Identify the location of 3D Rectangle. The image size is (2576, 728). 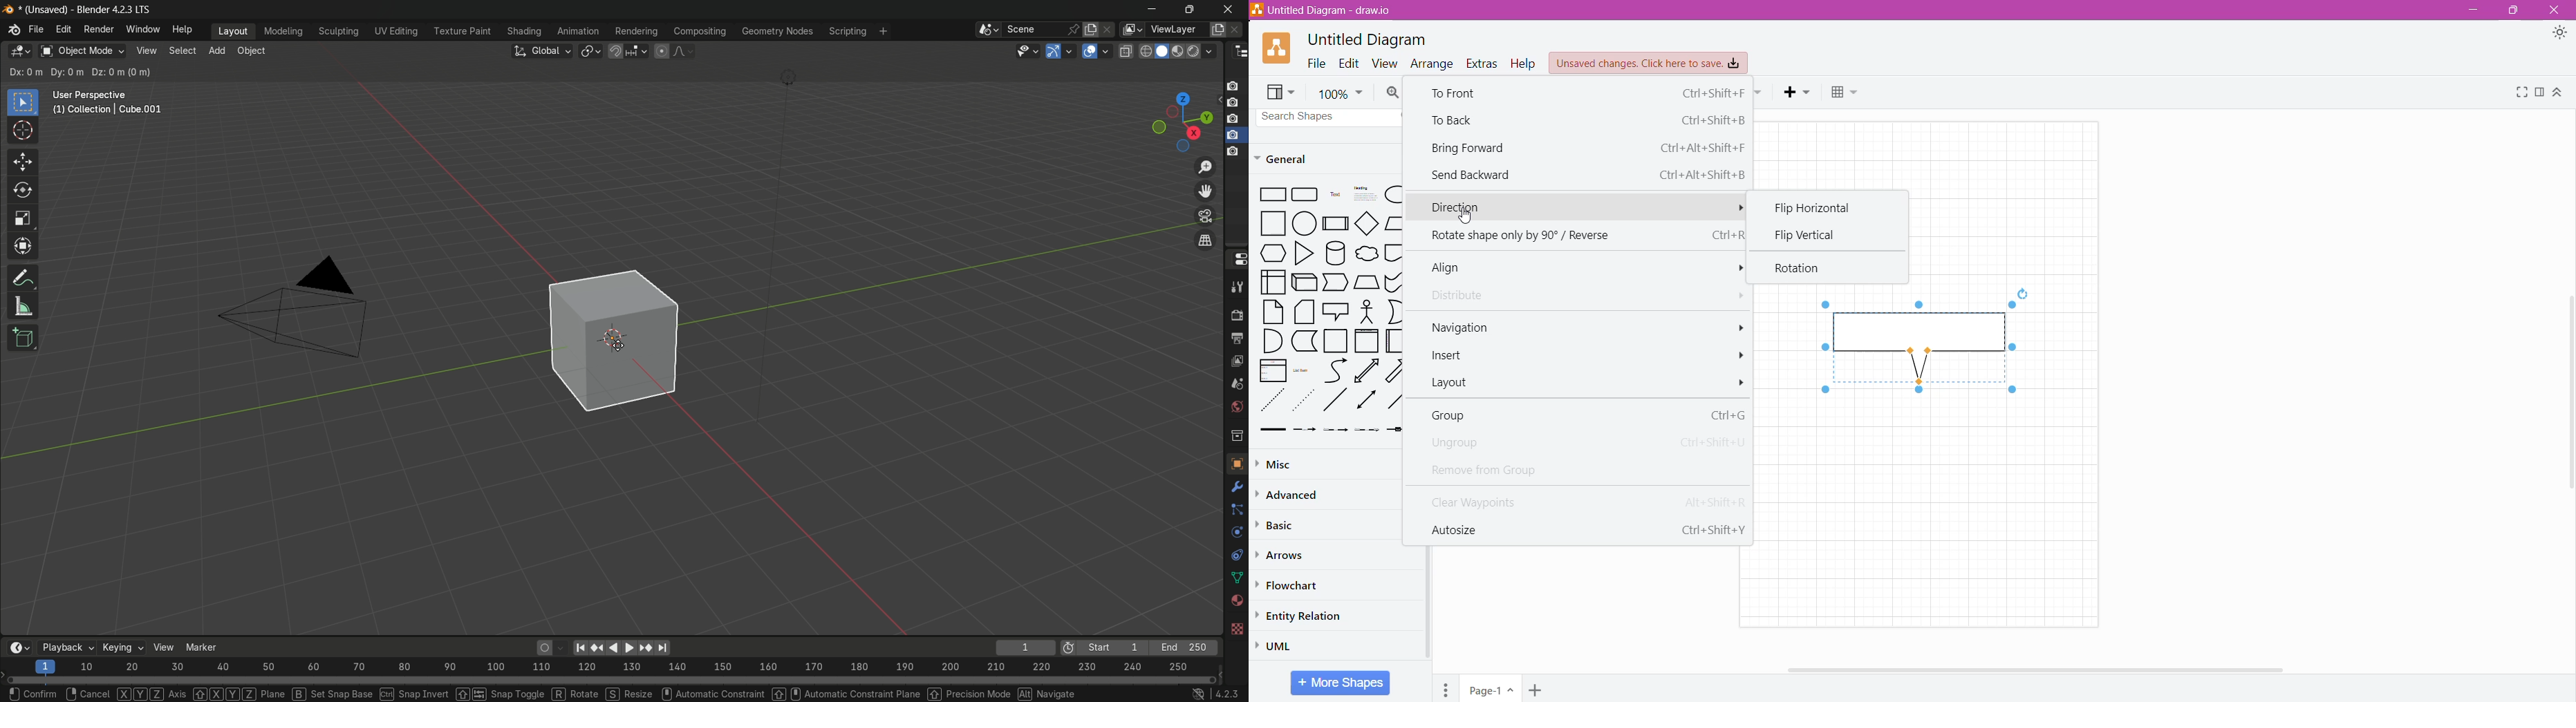
(1305, 282).